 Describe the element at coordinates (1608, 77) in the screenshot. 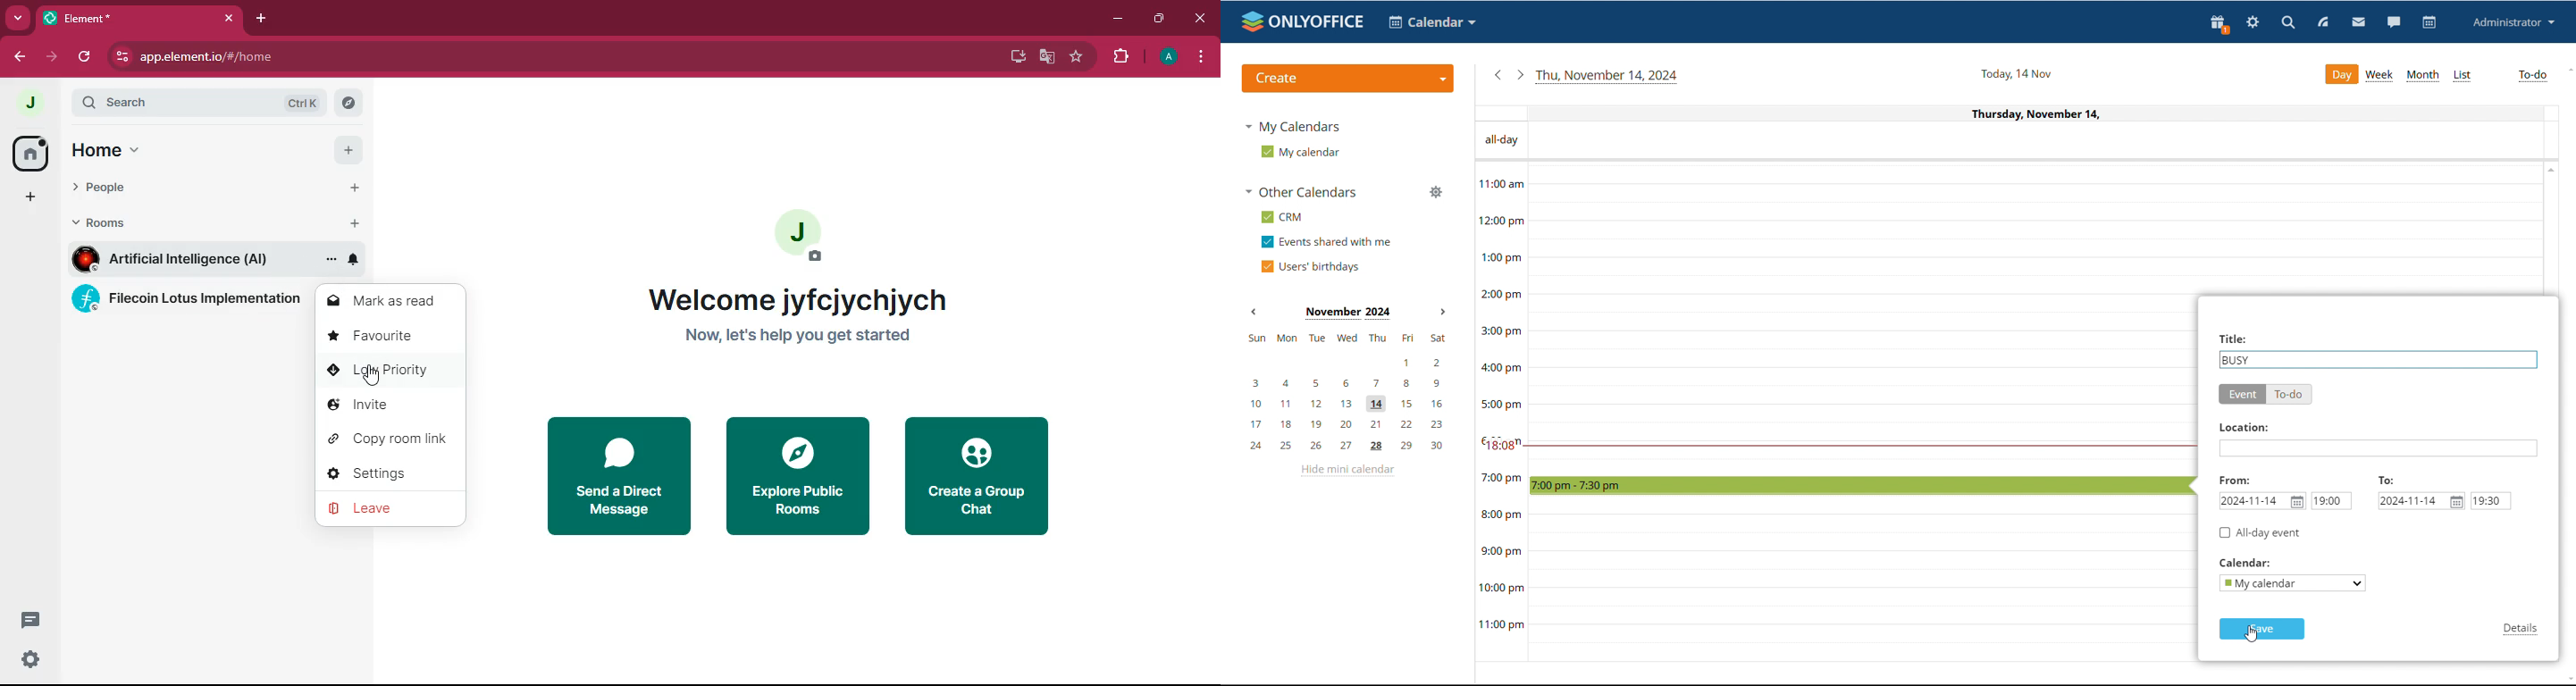

I see `current date` at that location.